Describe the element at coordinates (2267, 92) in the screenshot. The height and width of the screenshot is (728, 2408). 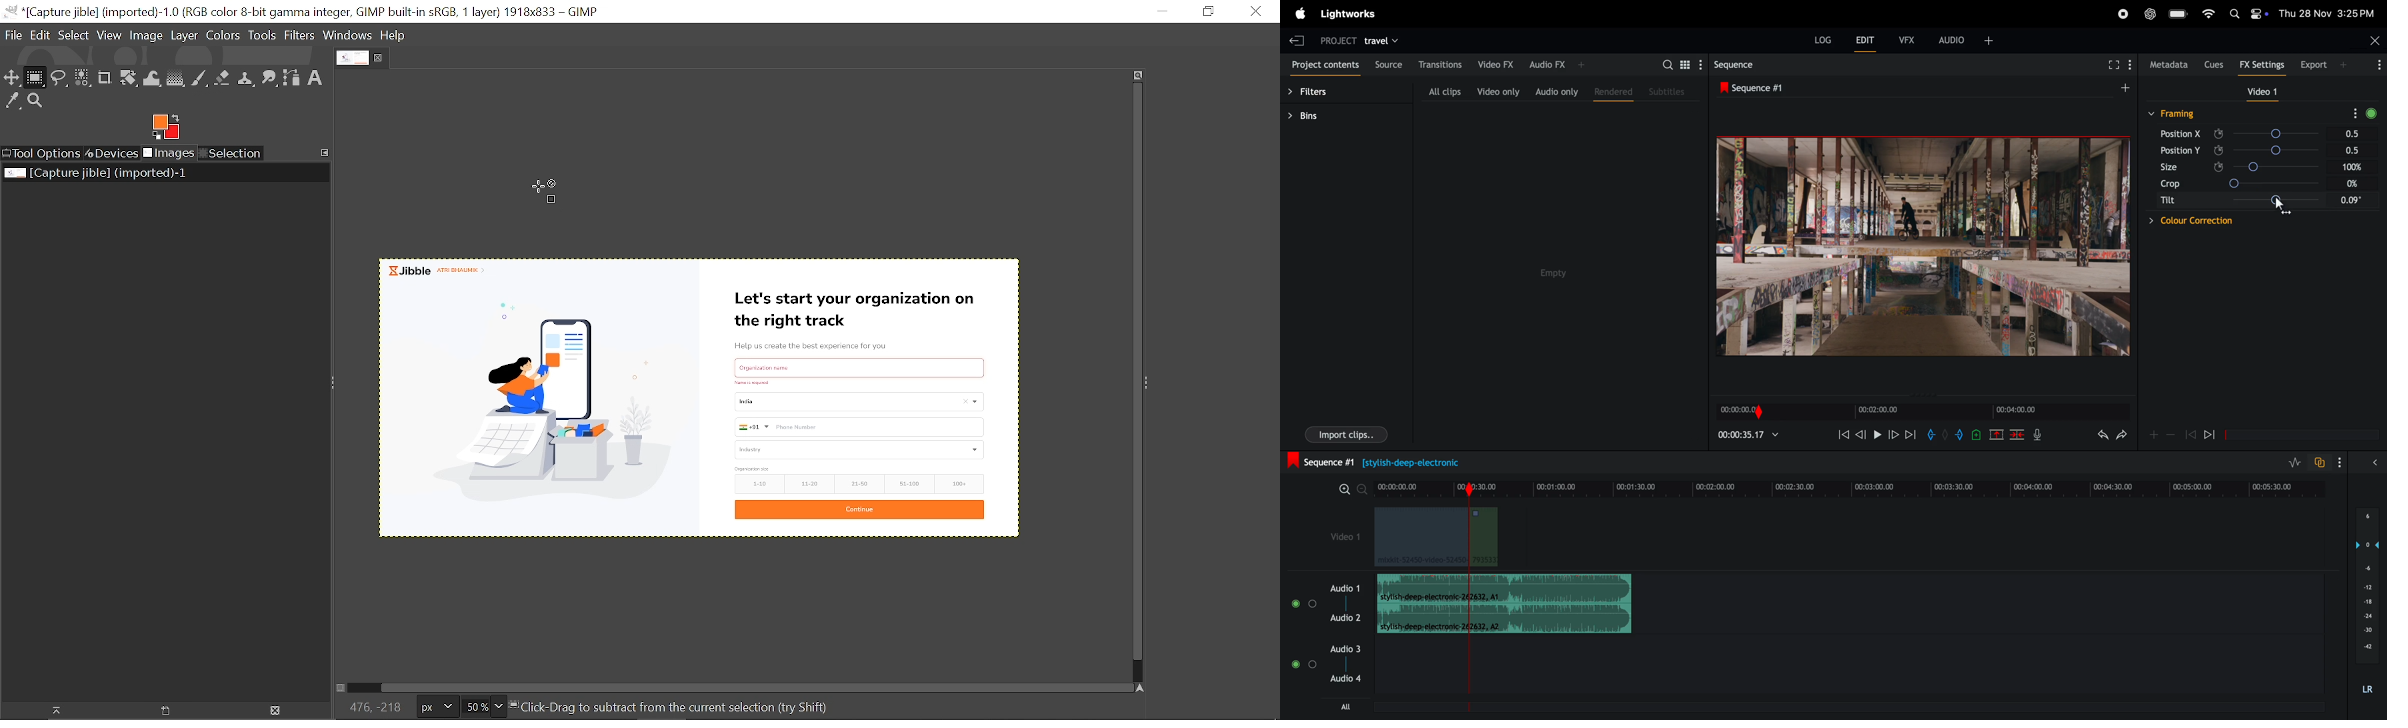
I see `video 1` at that location.